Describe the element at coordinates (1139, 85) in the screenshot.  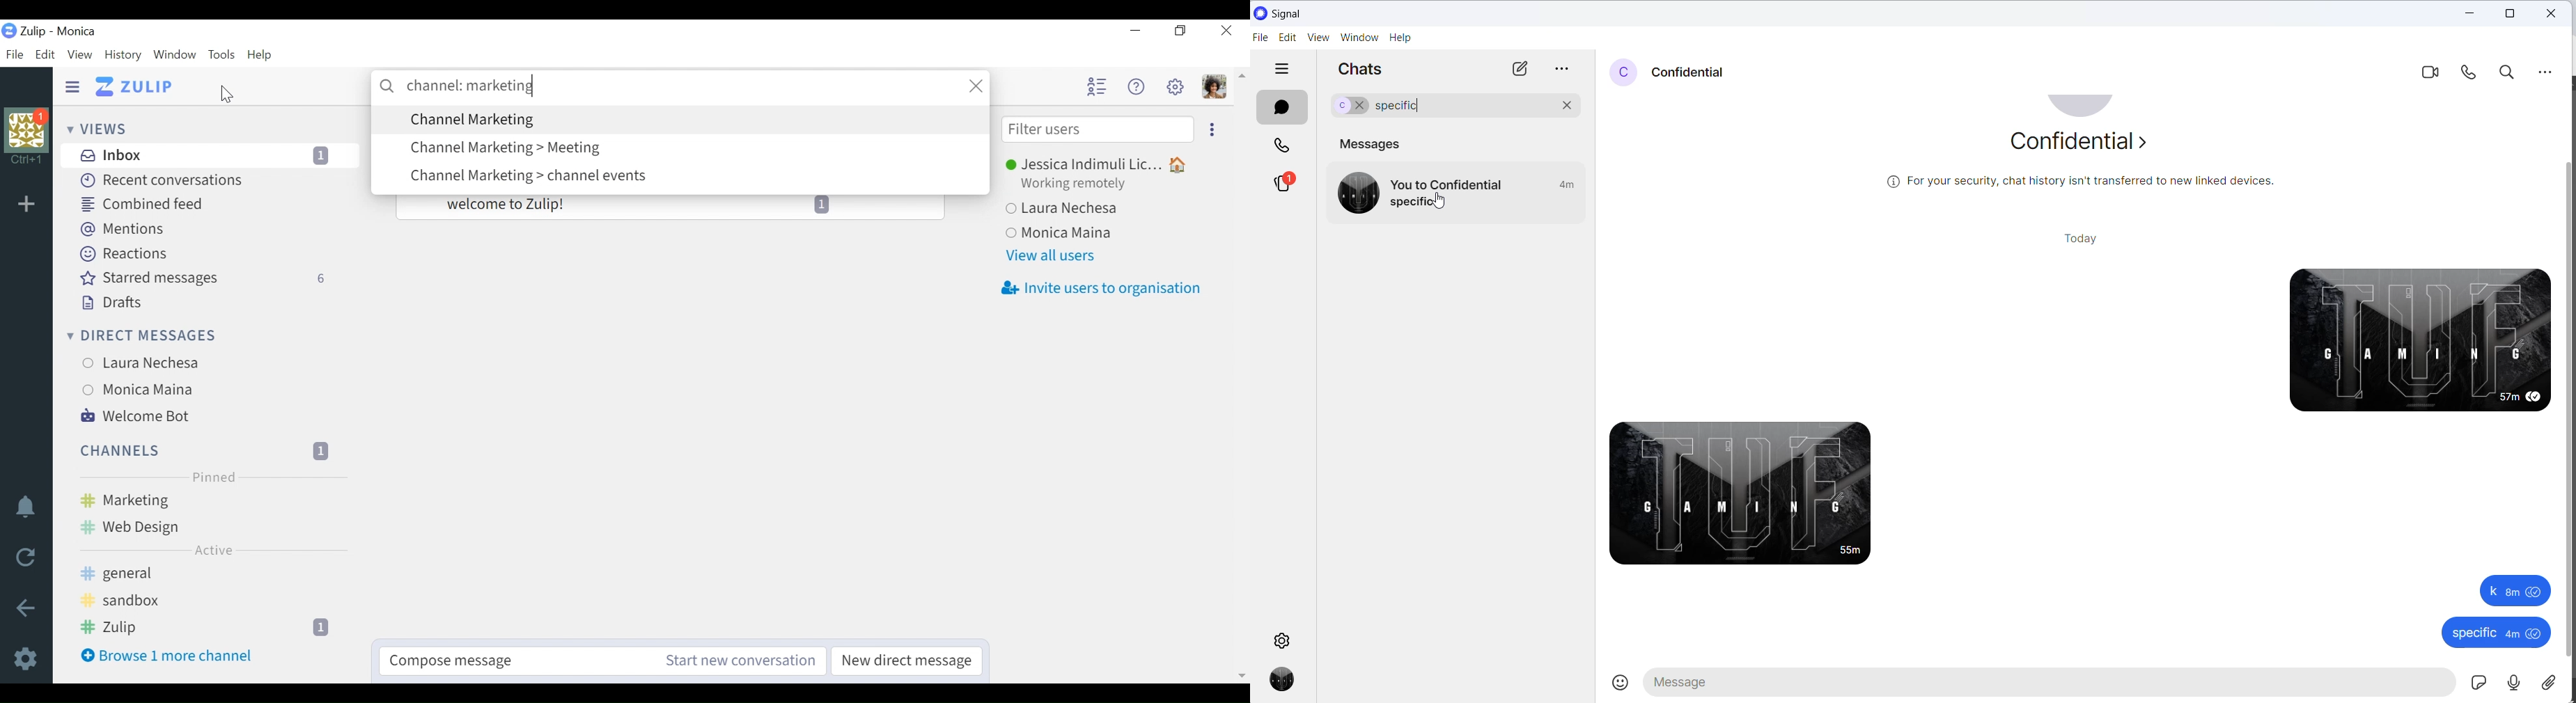
I see `Help` at that location.